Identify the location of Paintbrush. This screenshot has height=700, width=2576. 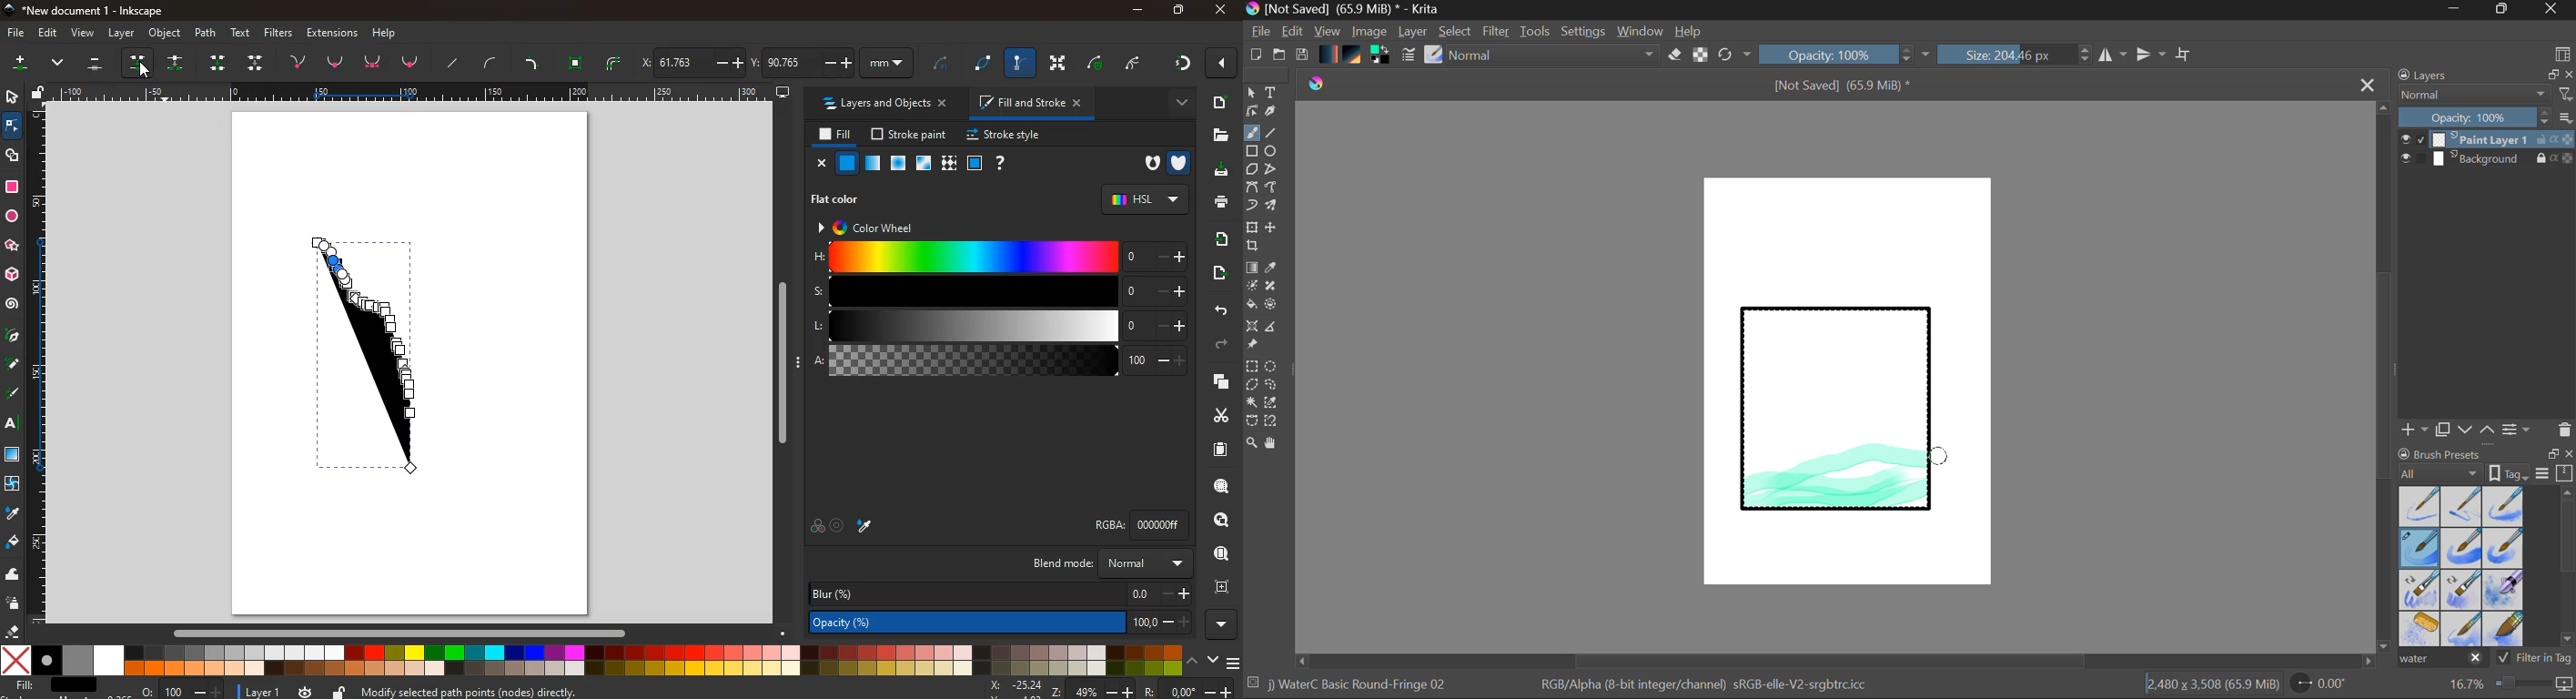
(1251, 134).